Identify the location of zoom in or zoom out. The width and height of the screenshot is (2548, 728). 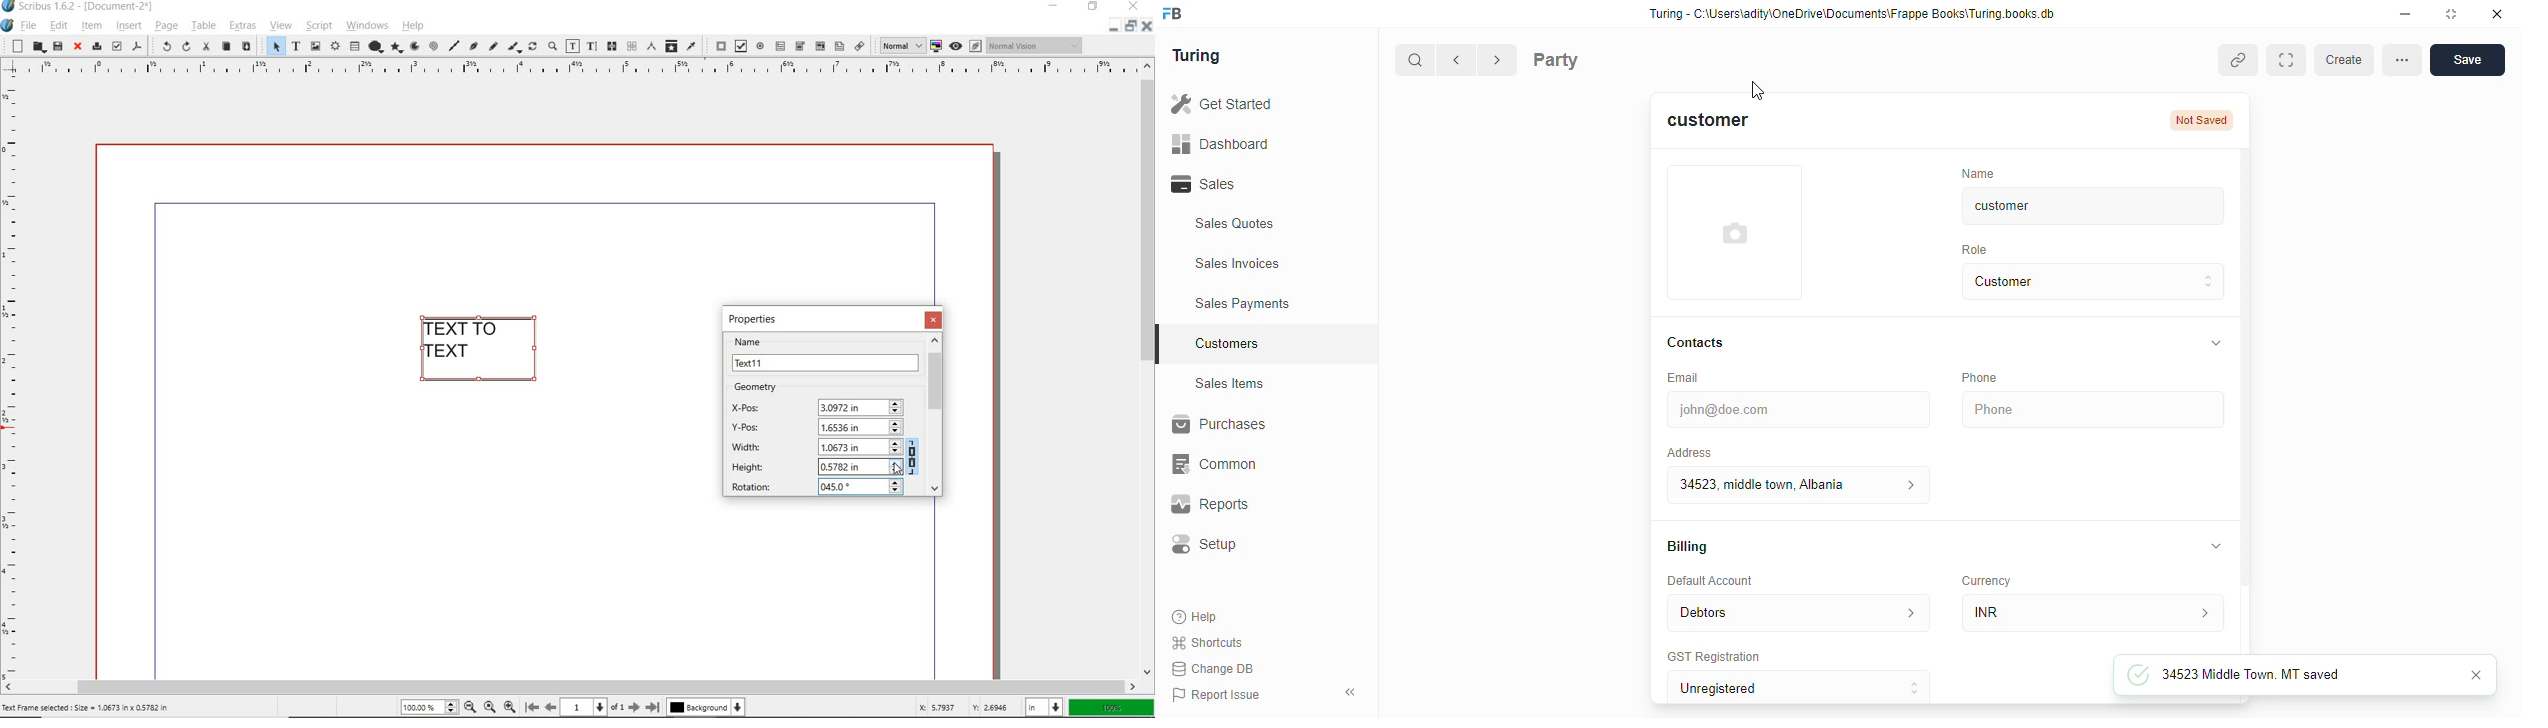
(552, 47).